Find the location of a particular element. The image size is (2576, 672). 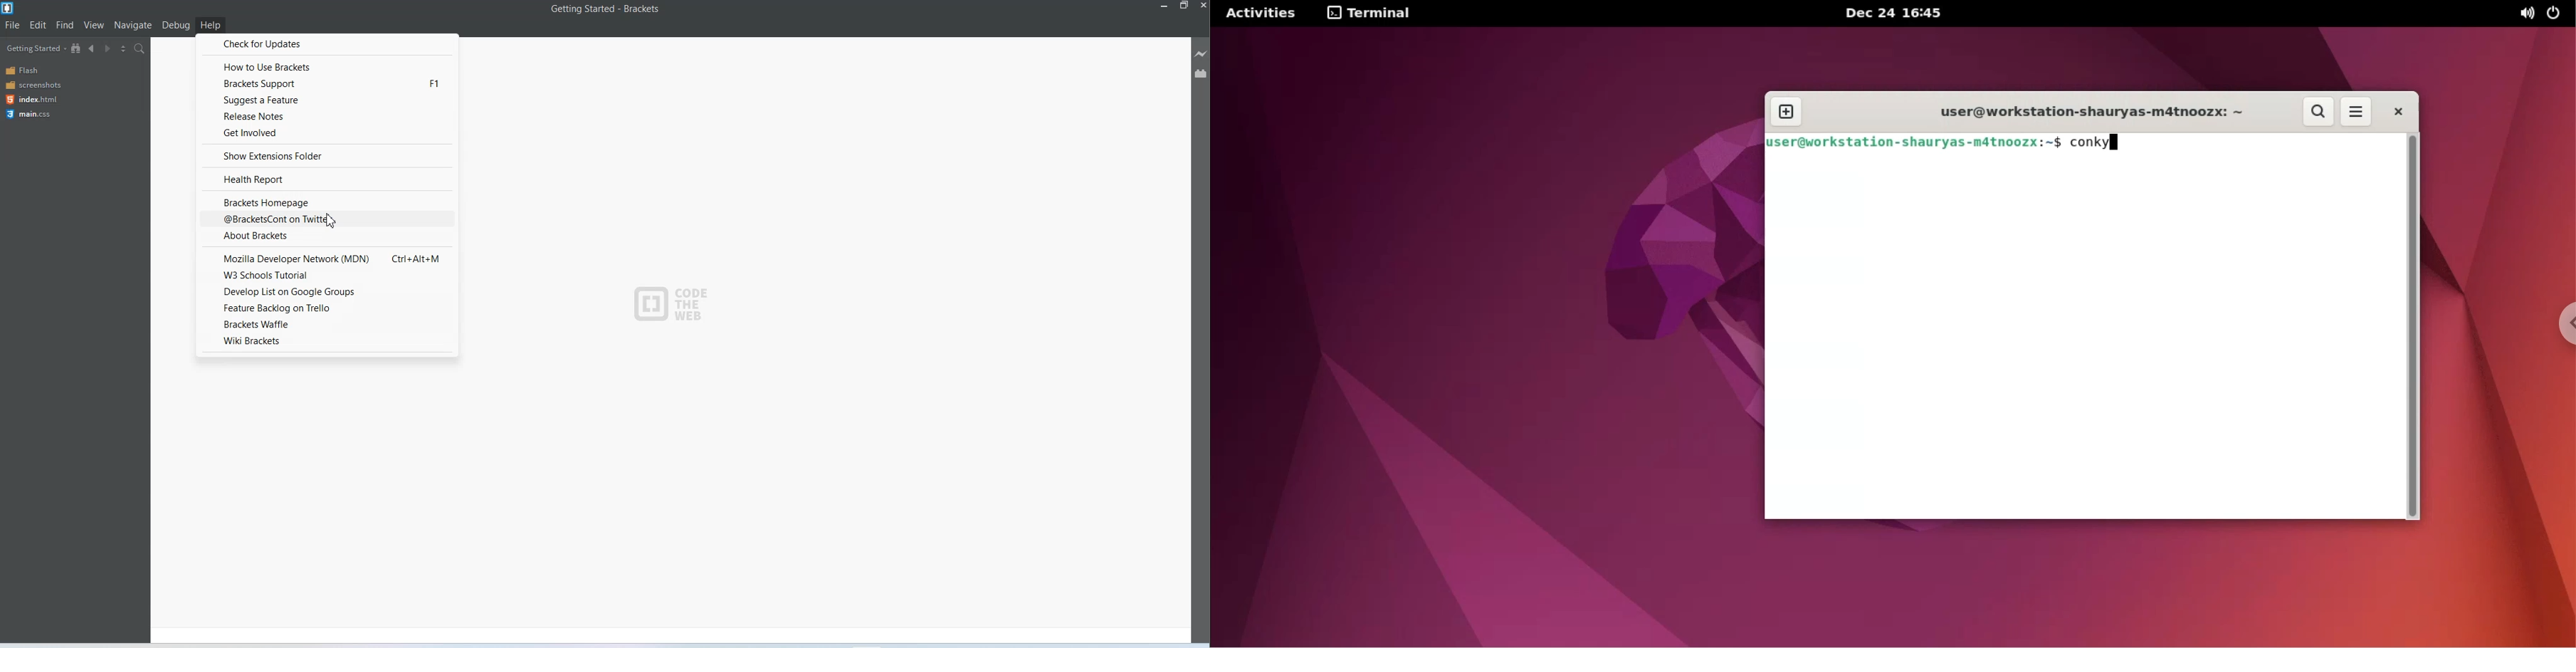

About Brackets is located at coordinates (327, 237).